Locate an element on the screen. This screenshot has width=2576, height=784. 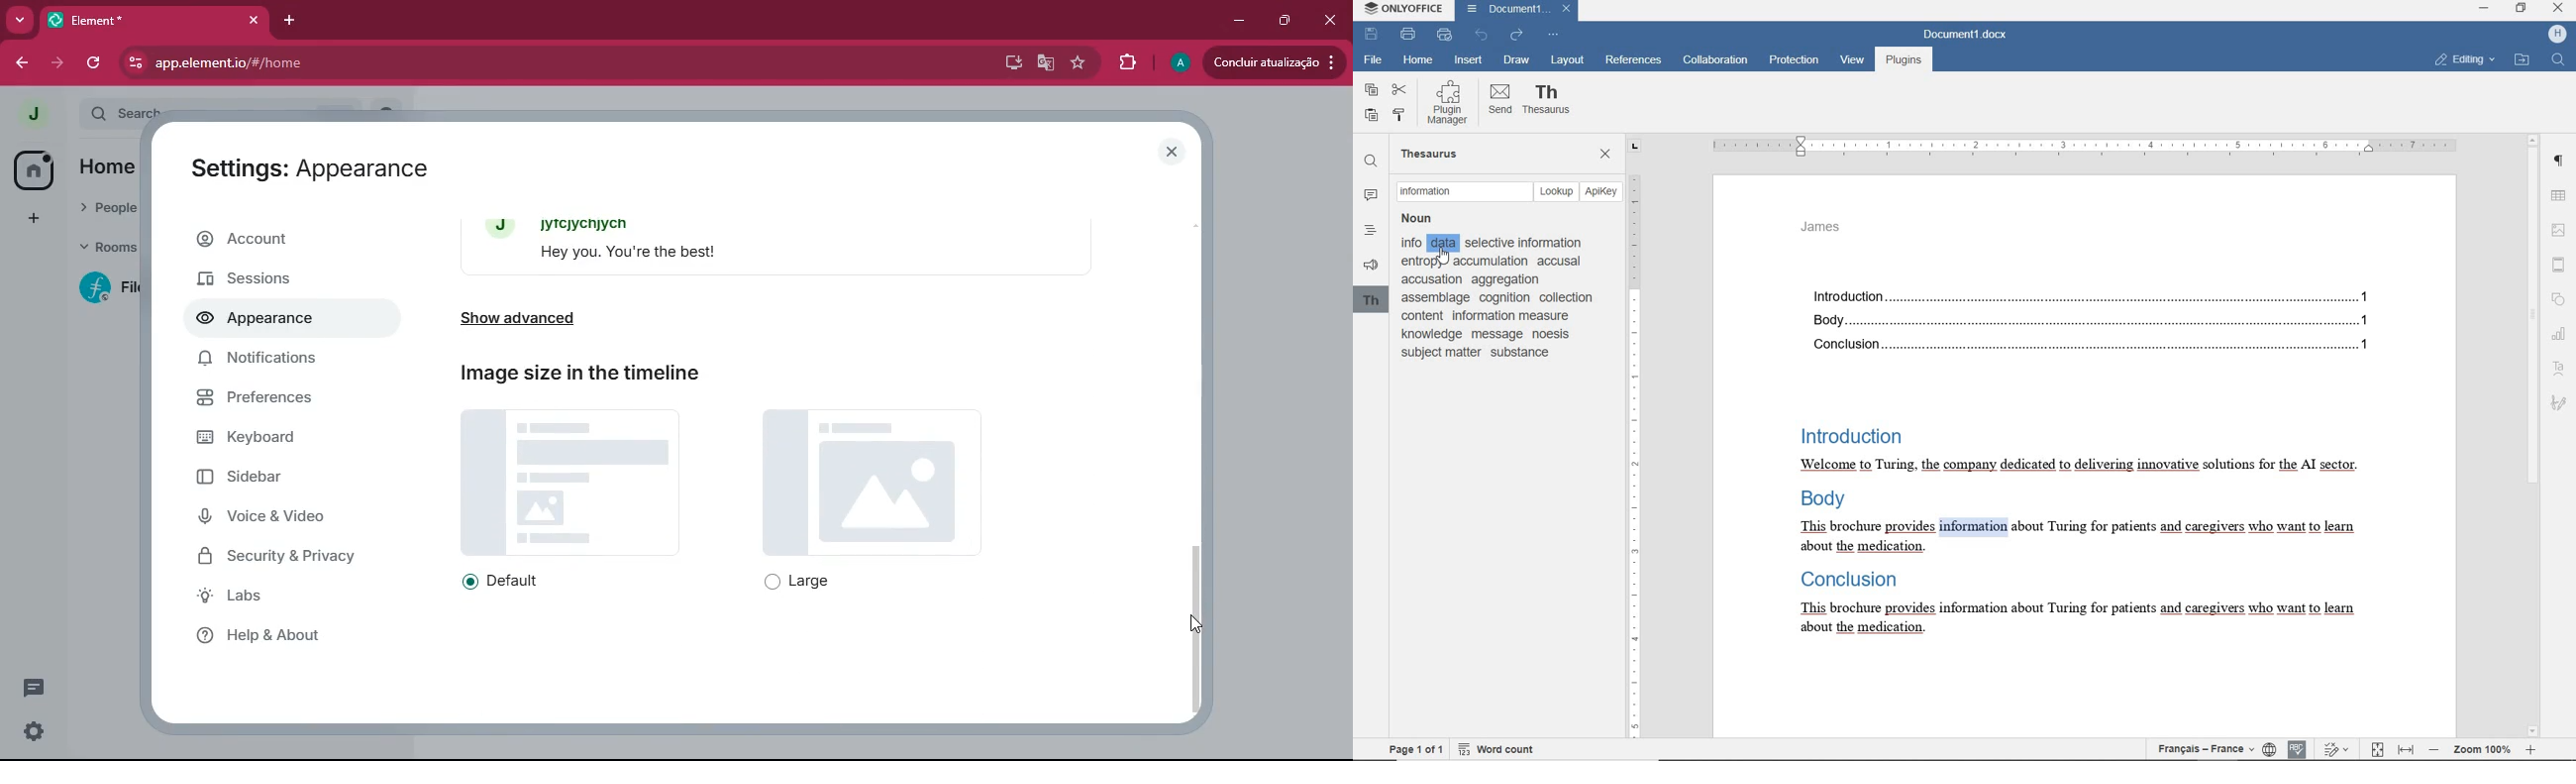
minimize is located at coordinates (1240, 19).